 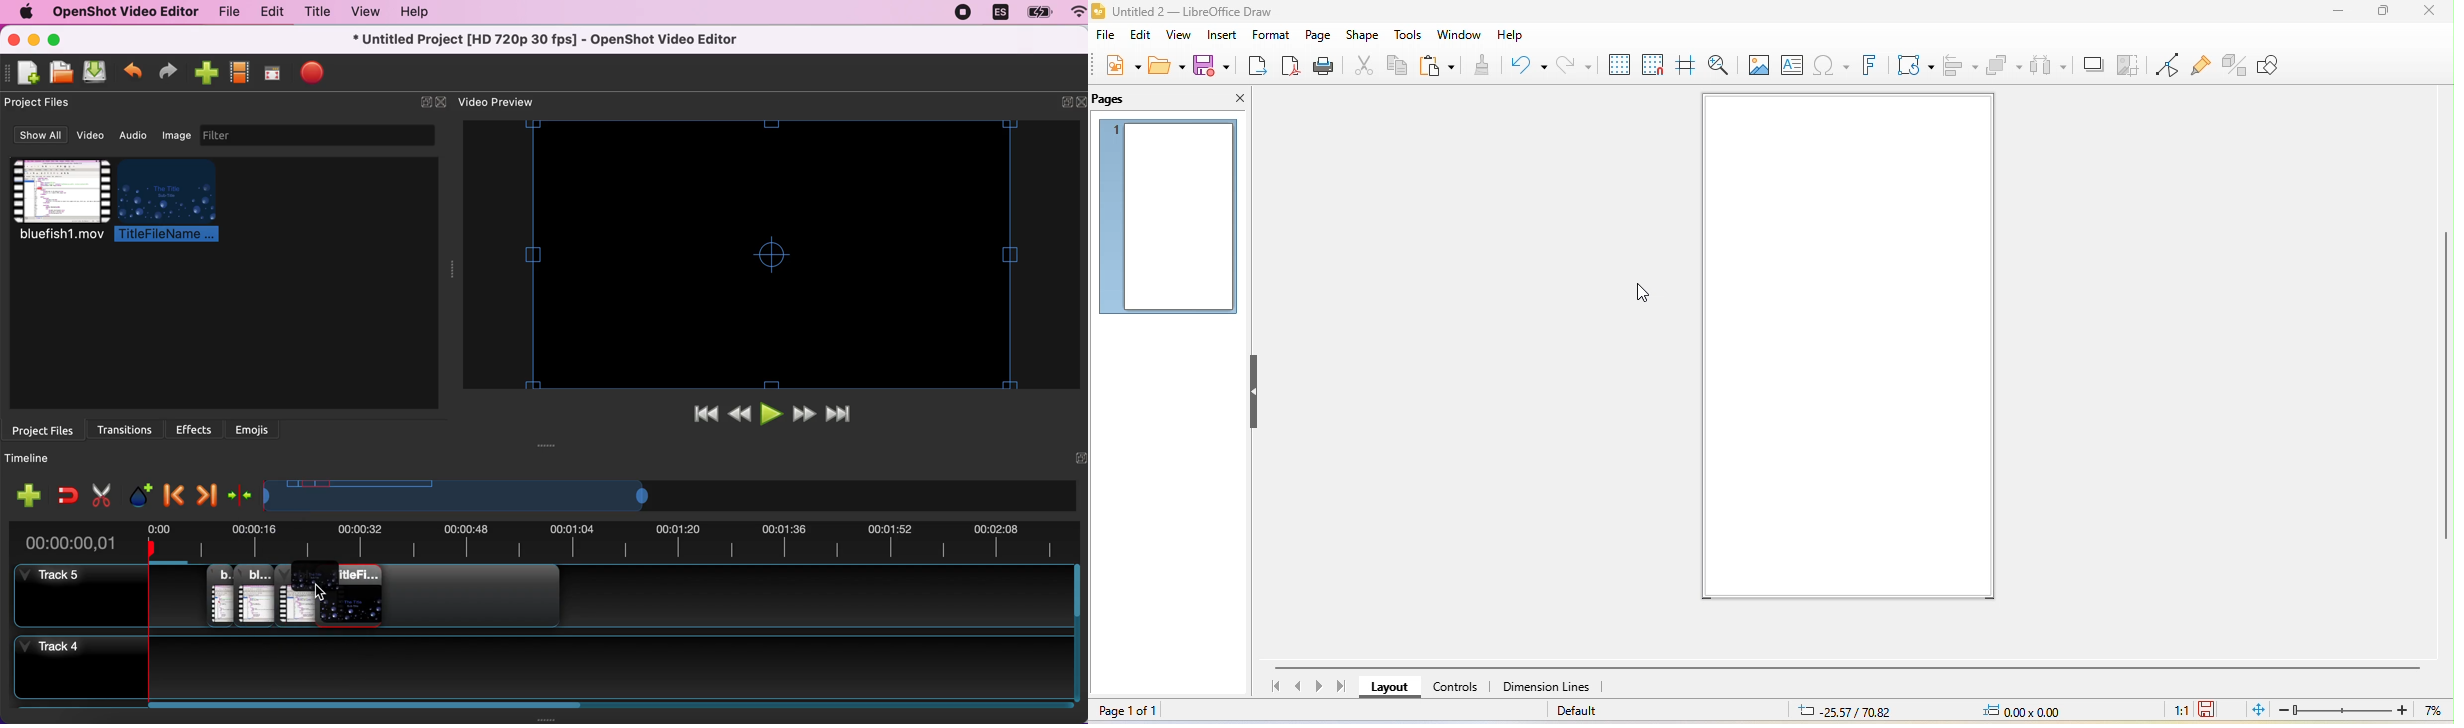 I want to click on track 4, so click(x=624, y=673).